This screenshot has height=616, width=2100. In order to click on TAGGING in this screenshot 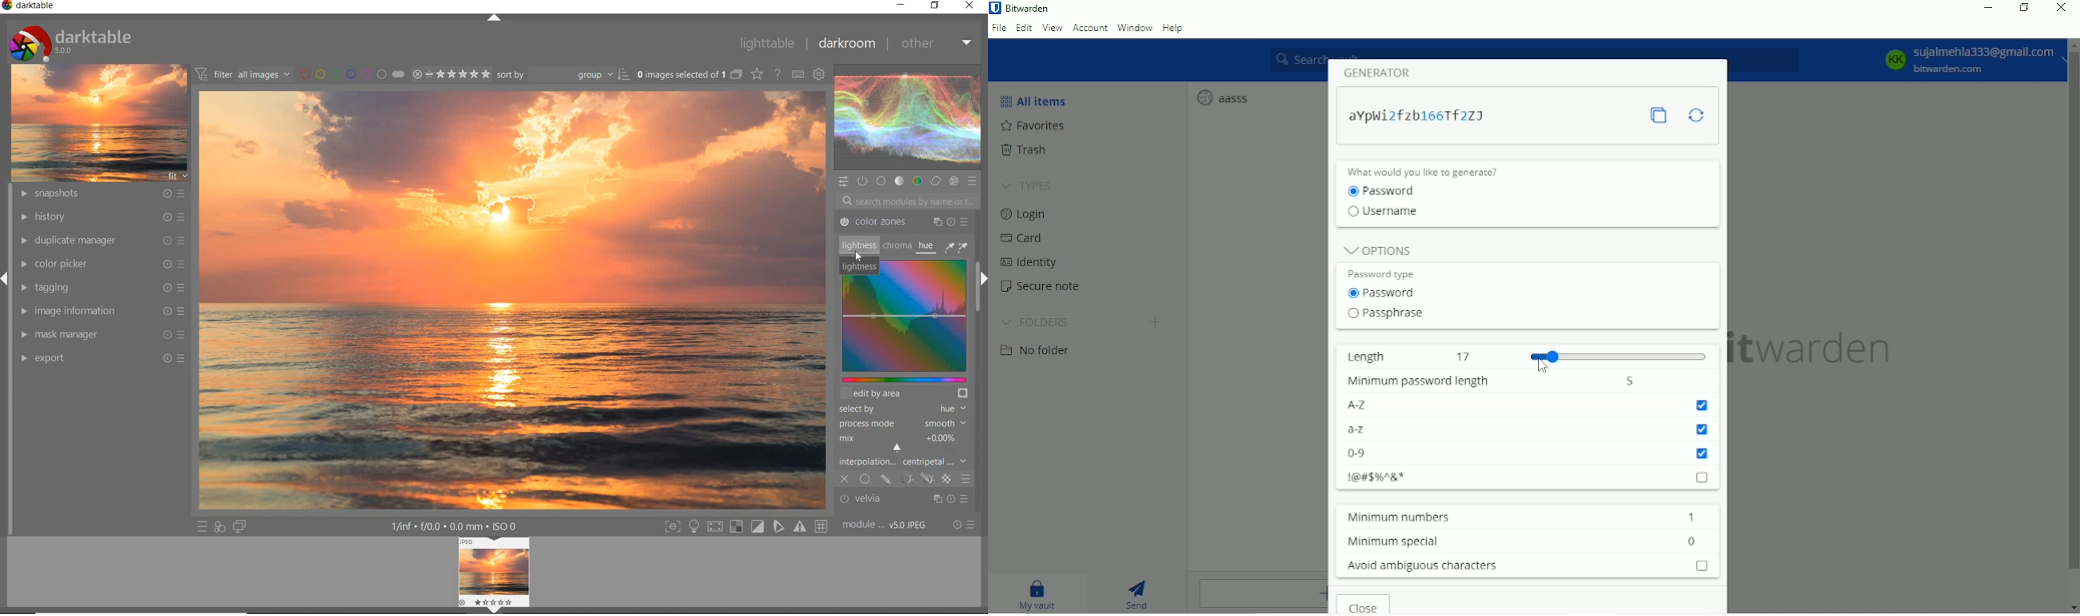, I will do `click(101, 286)`.